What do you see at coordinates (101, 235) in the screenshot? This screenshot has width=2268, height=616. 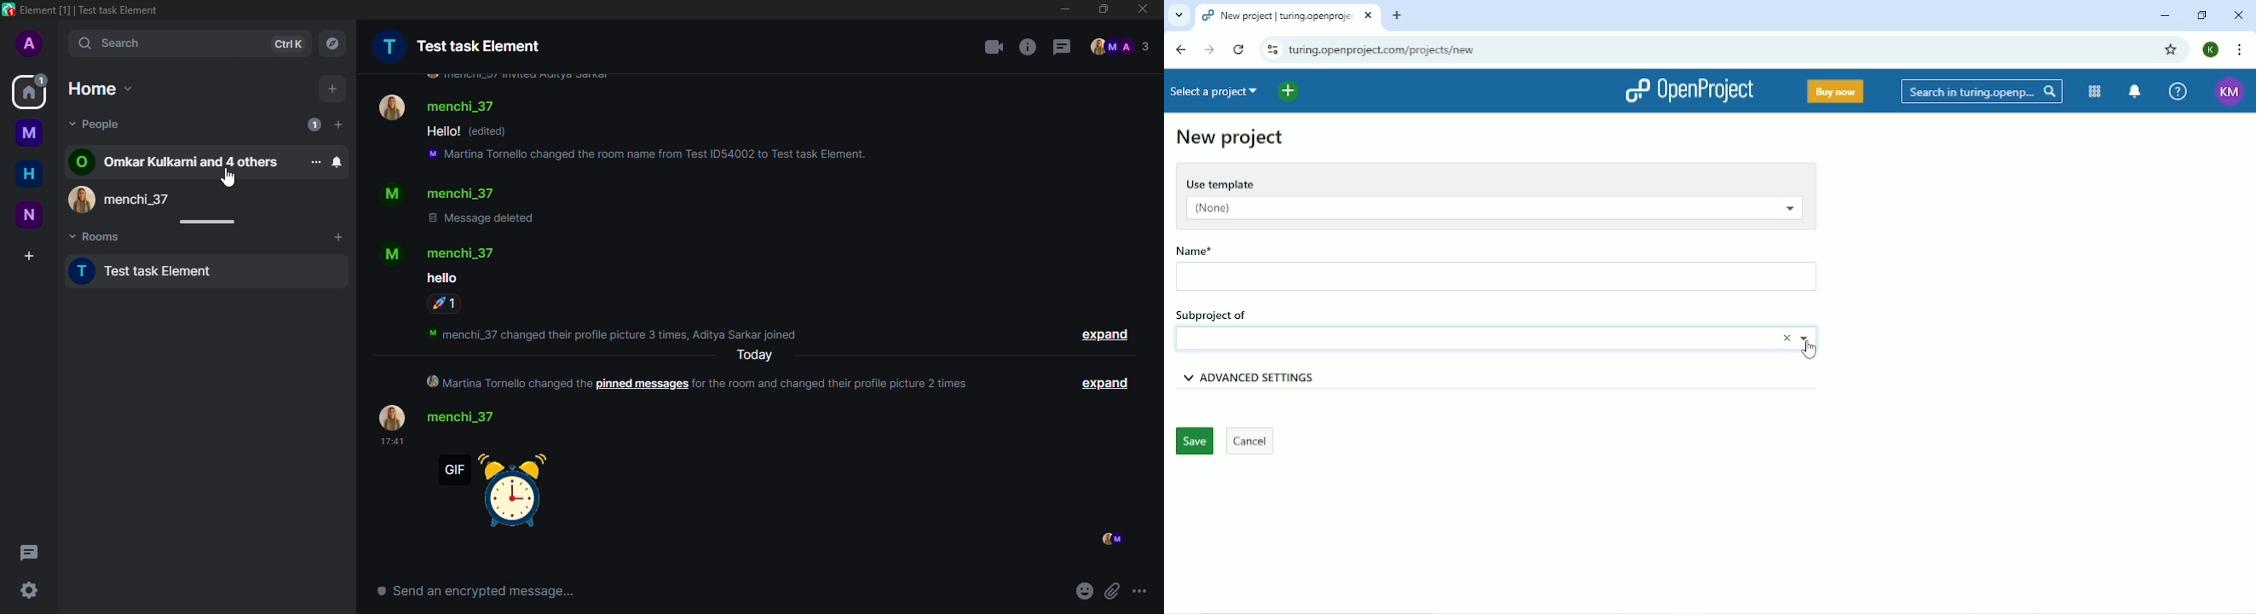 I see `rooms` at bounding box center [101, 235].